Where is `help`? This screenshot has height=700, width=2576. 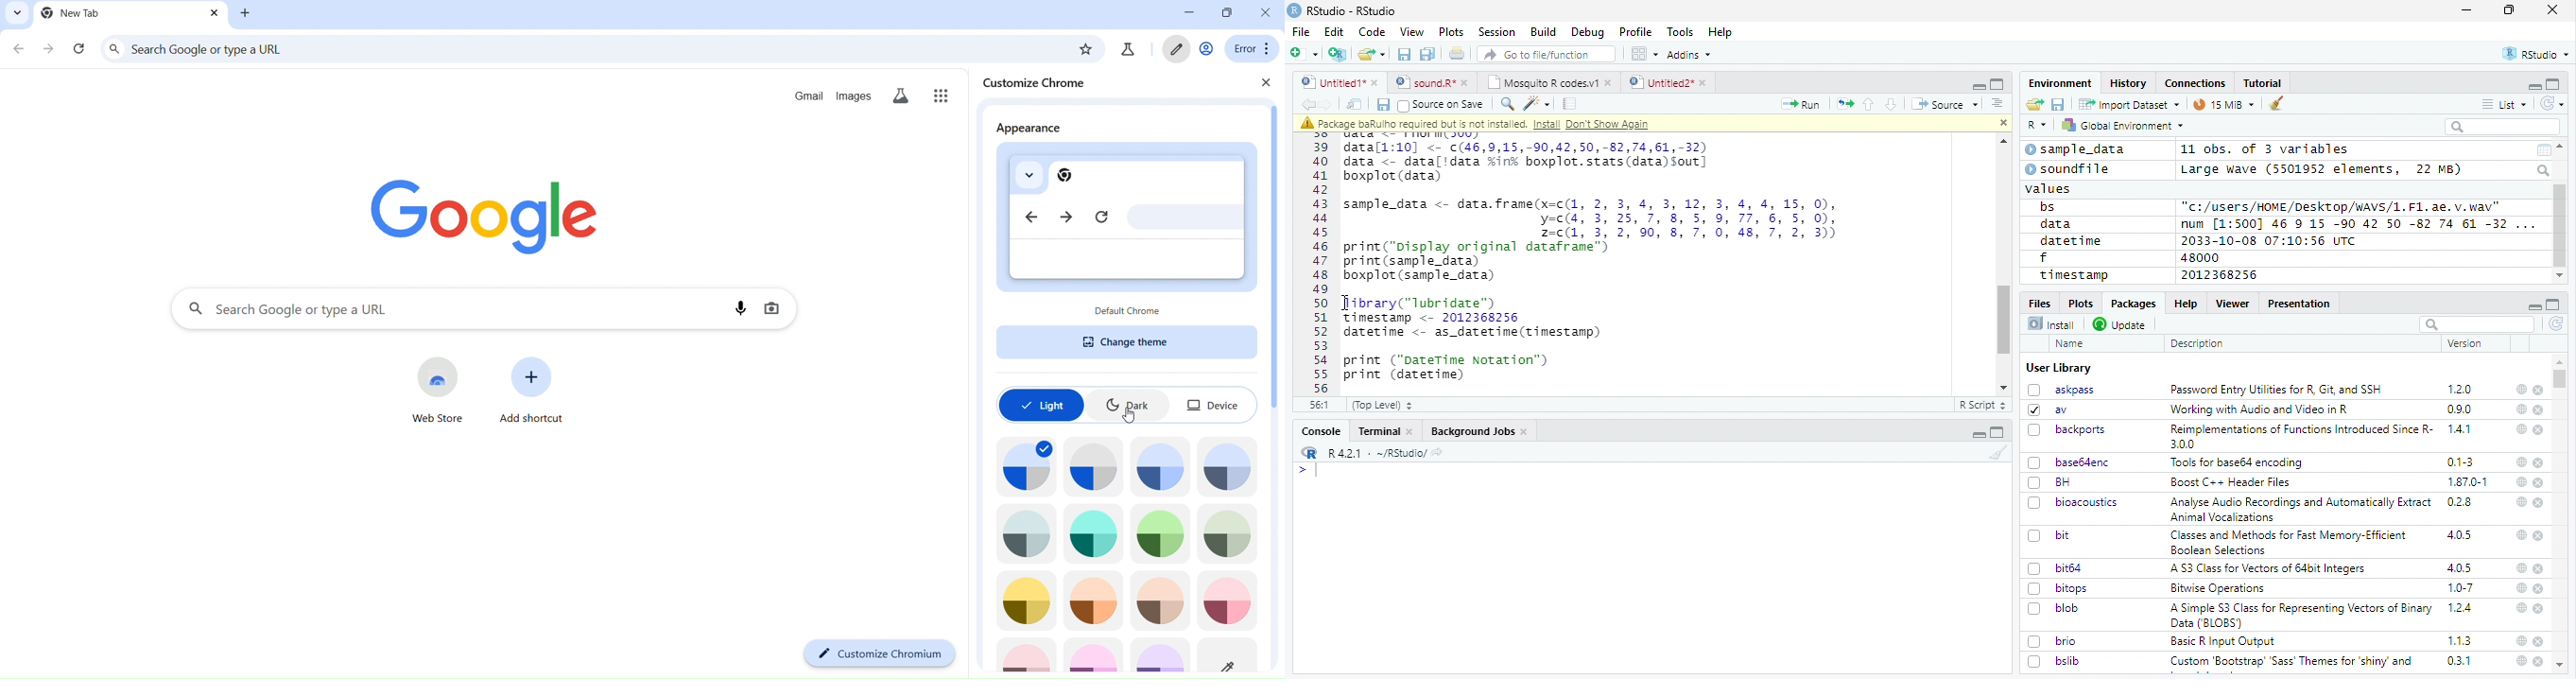 help is located at coordinates (2520, 428).